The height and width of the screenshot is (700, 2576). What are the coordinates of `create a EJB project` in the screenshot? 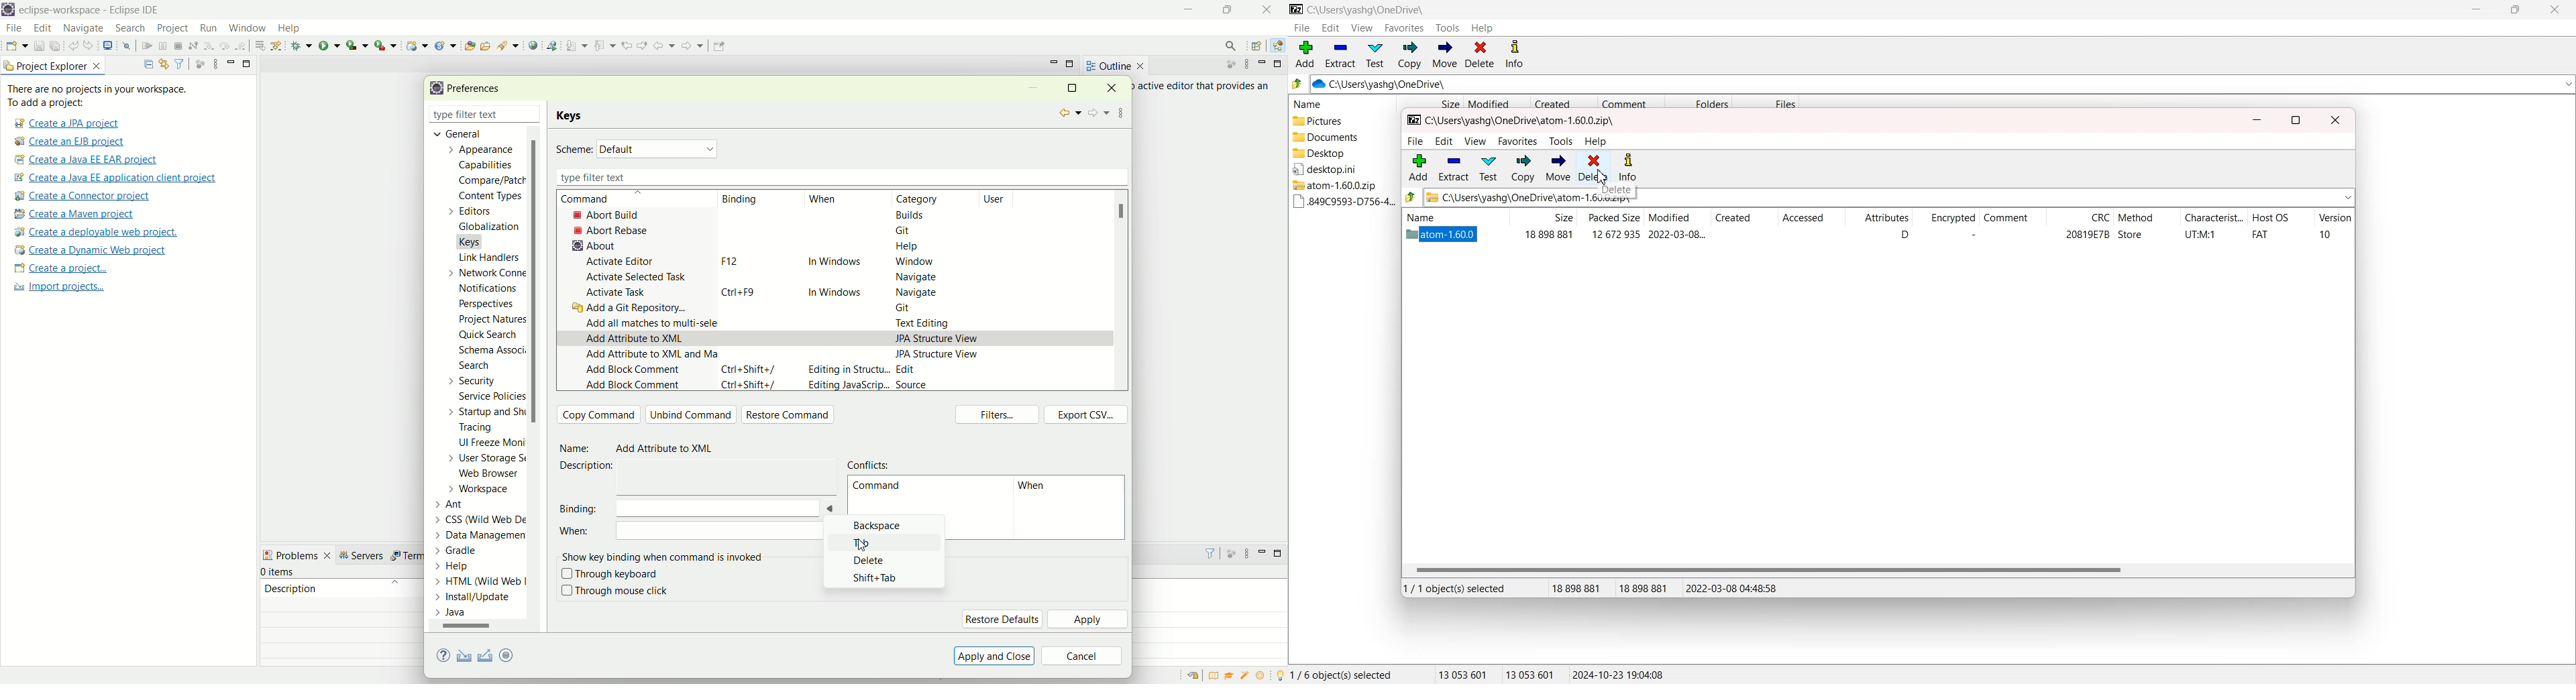 It's located at (70, 142).